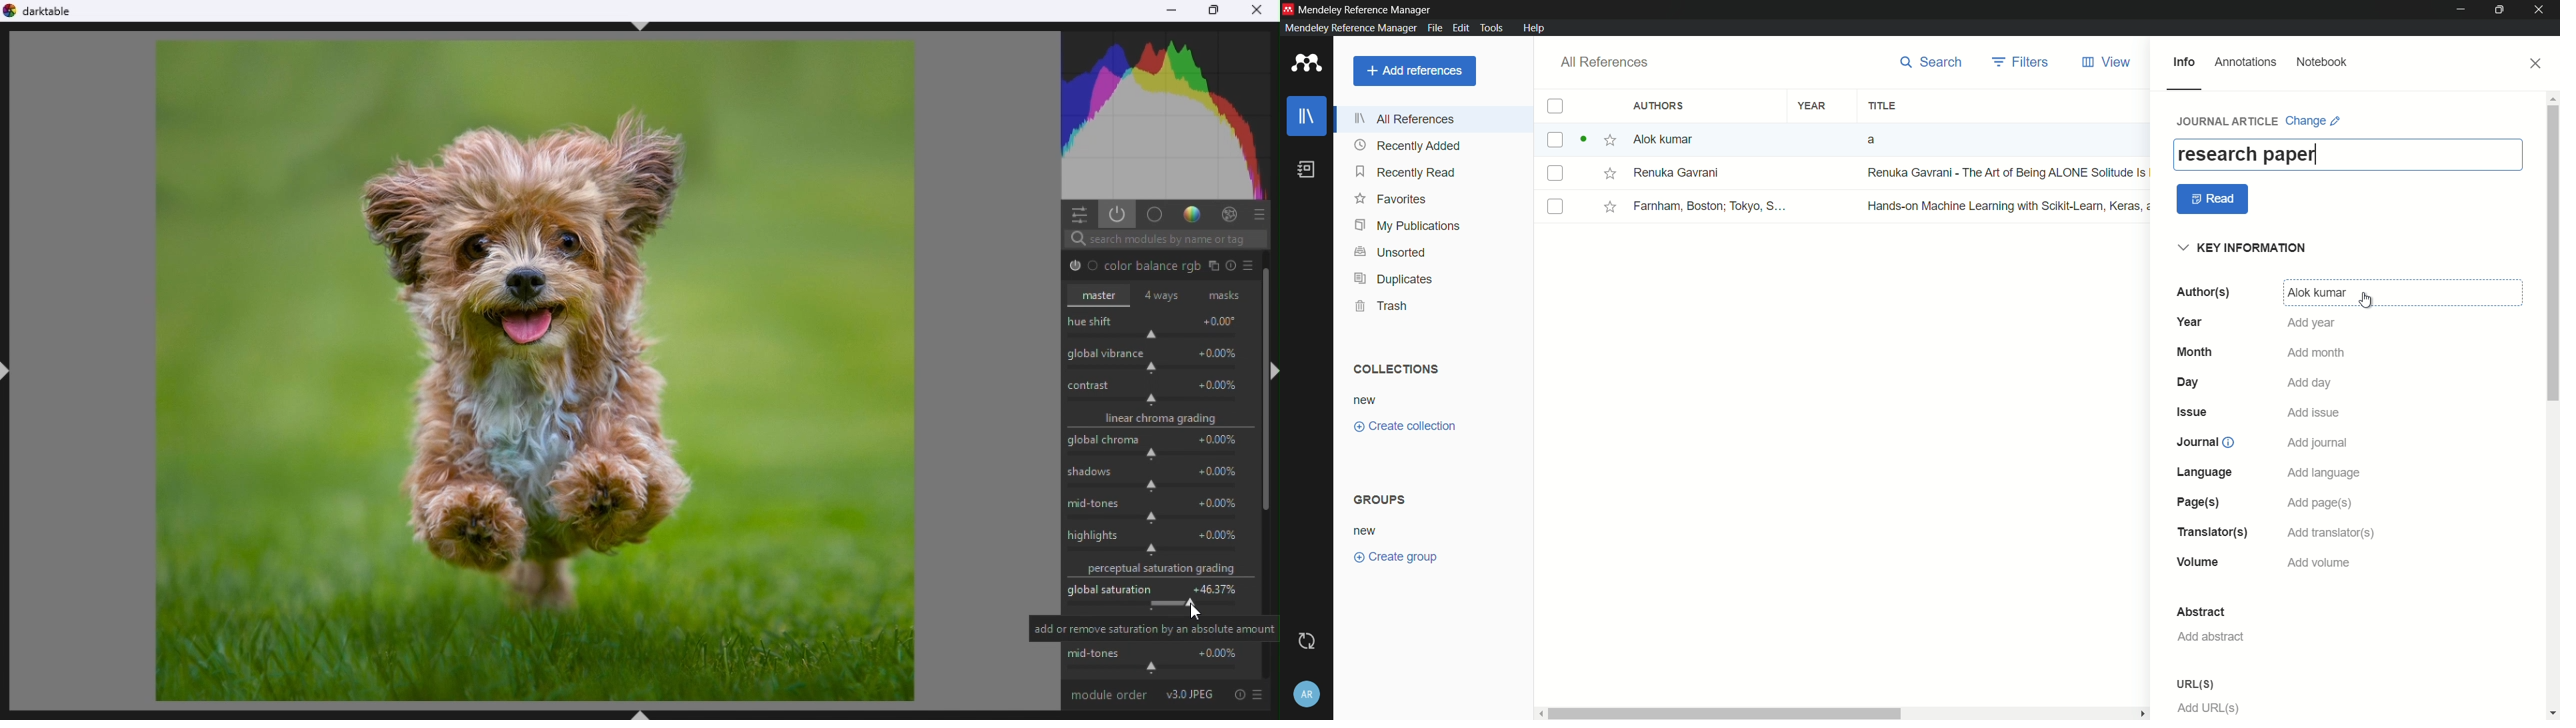 The image size is (2576, 728). Describe the element at coordinates (2201, 612) in the screenshot. I see `abstract` at that location.